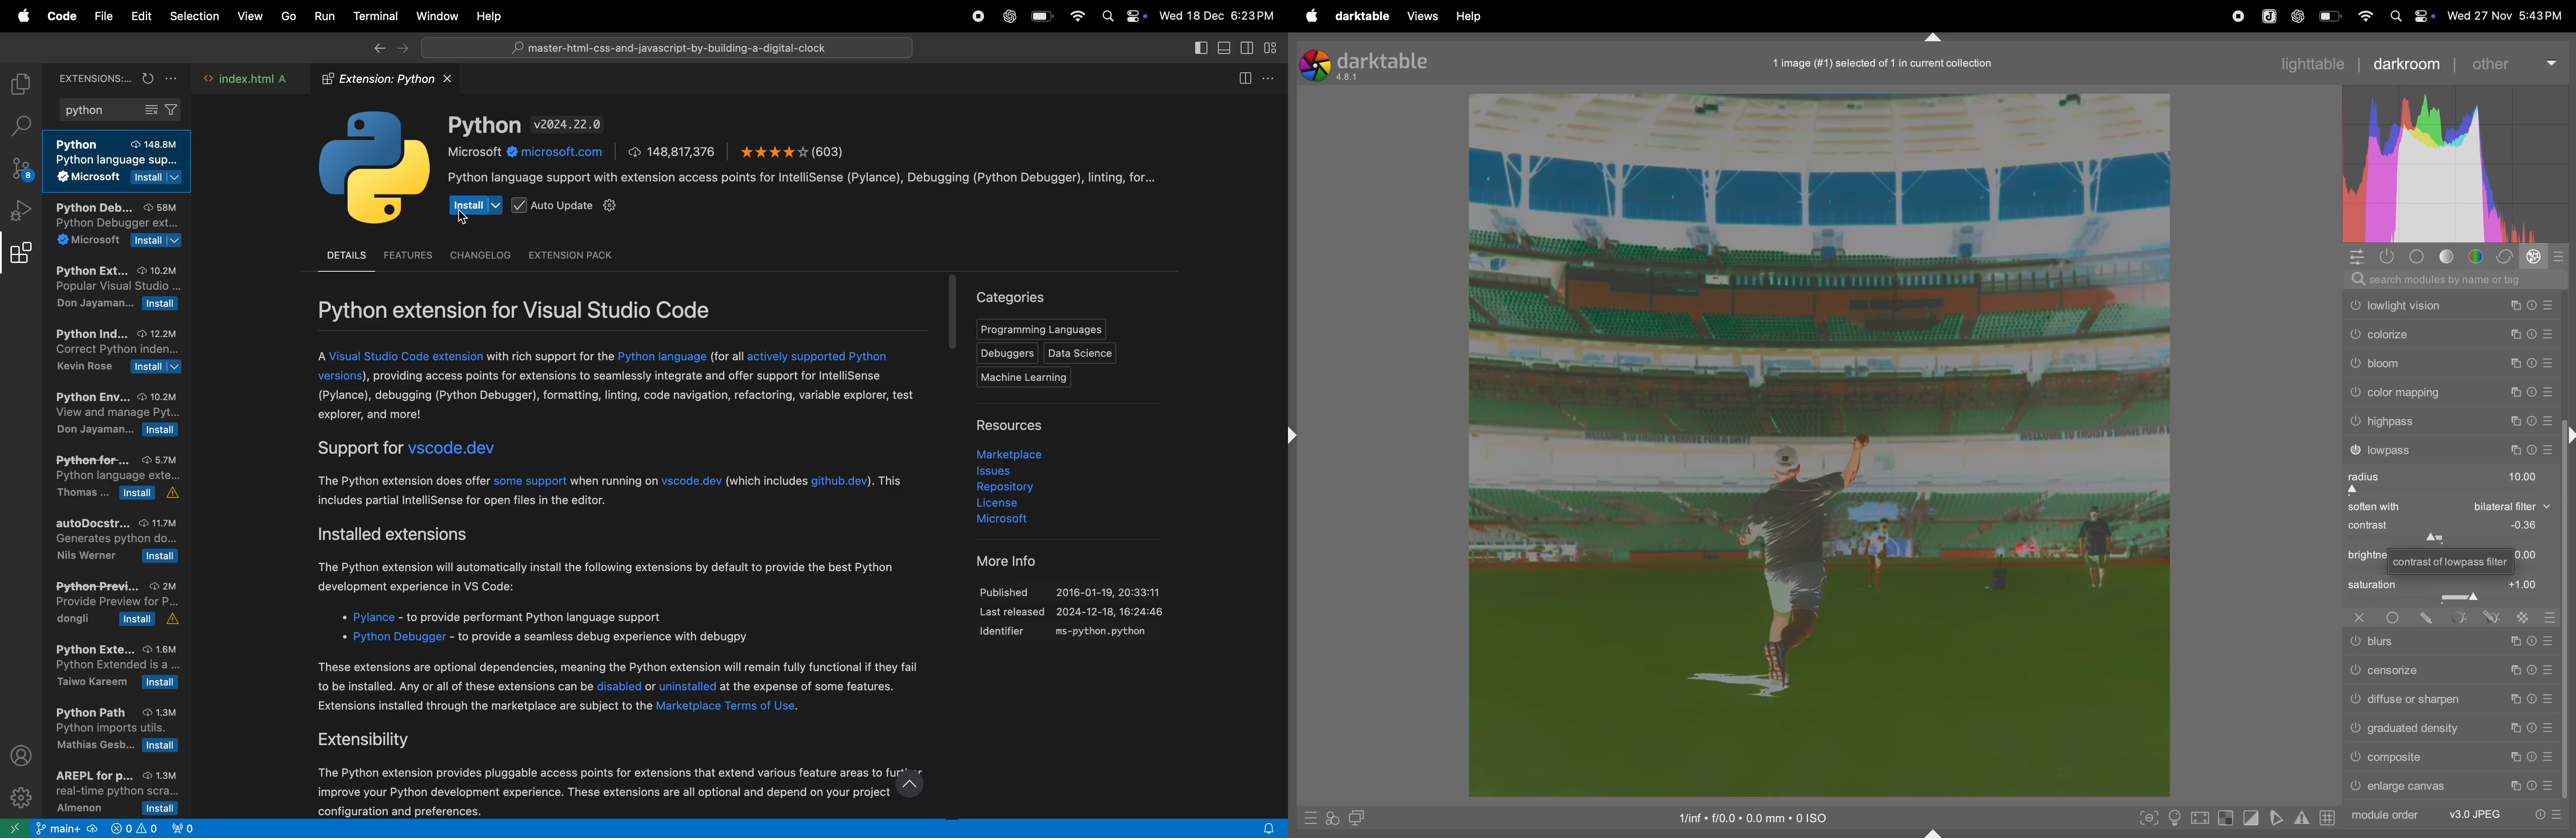 The image size is (2576, 840). I want to click on notofication, so click(1265, 828).